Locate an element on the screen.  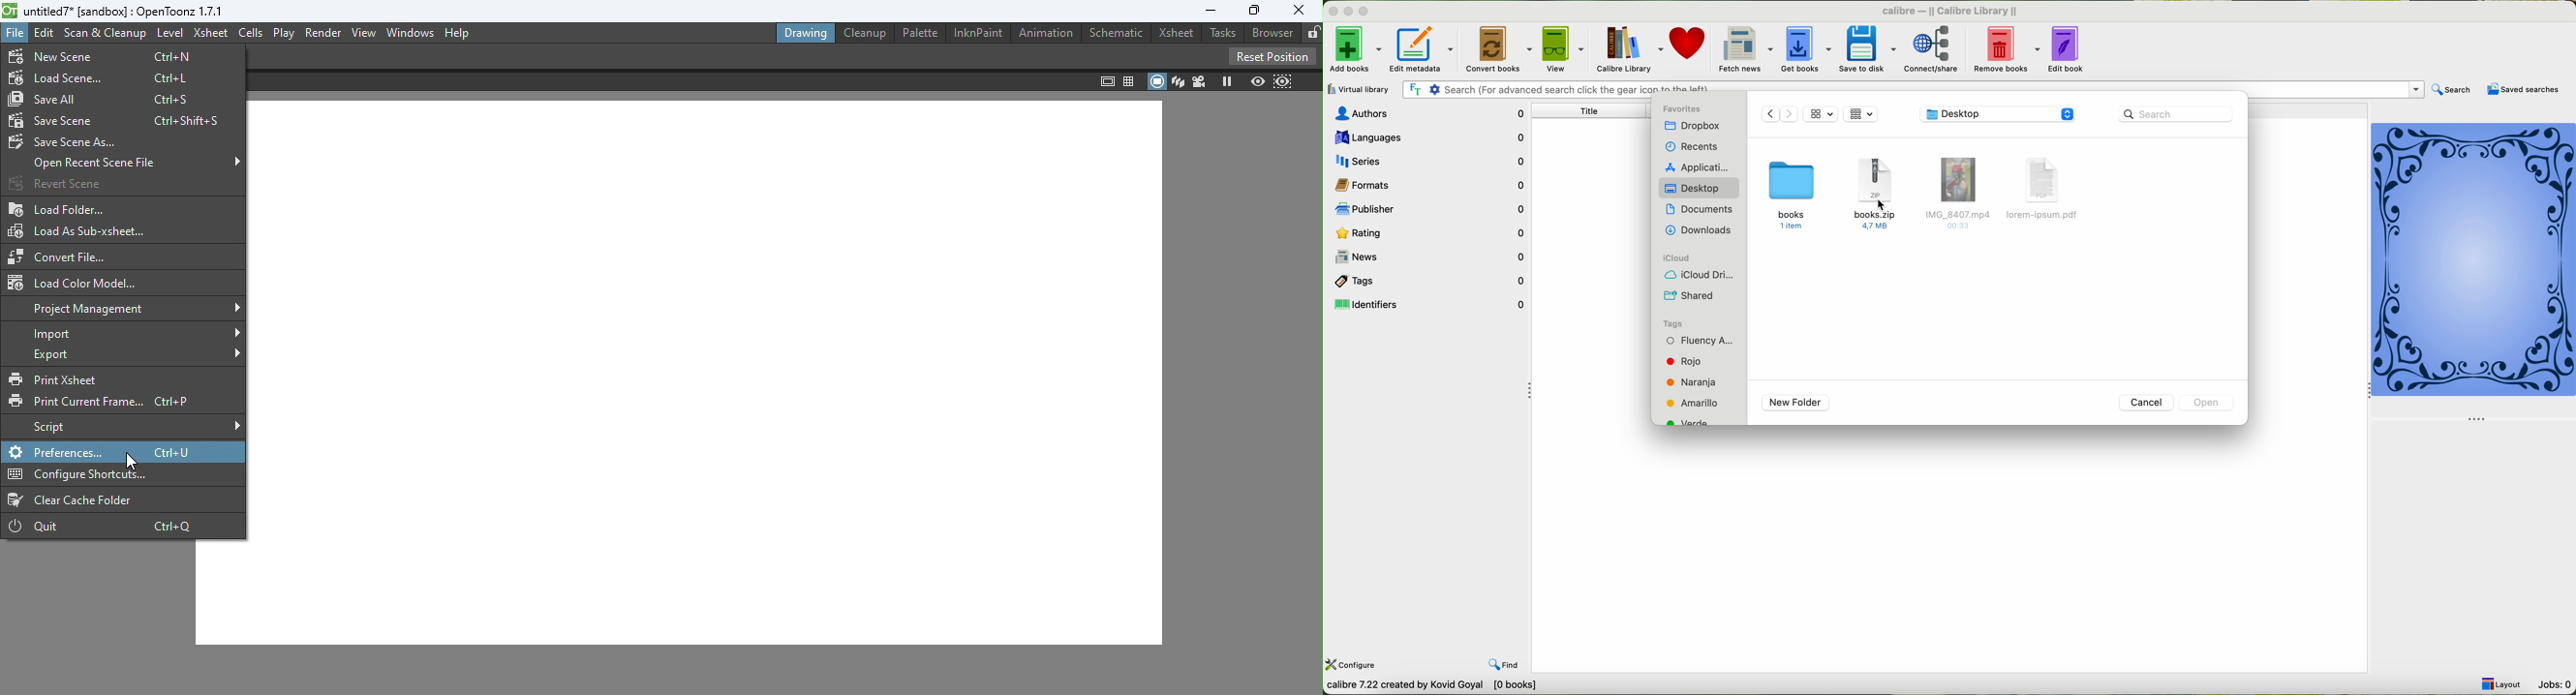
Print Xsheet is located at coordinates (78, 378).